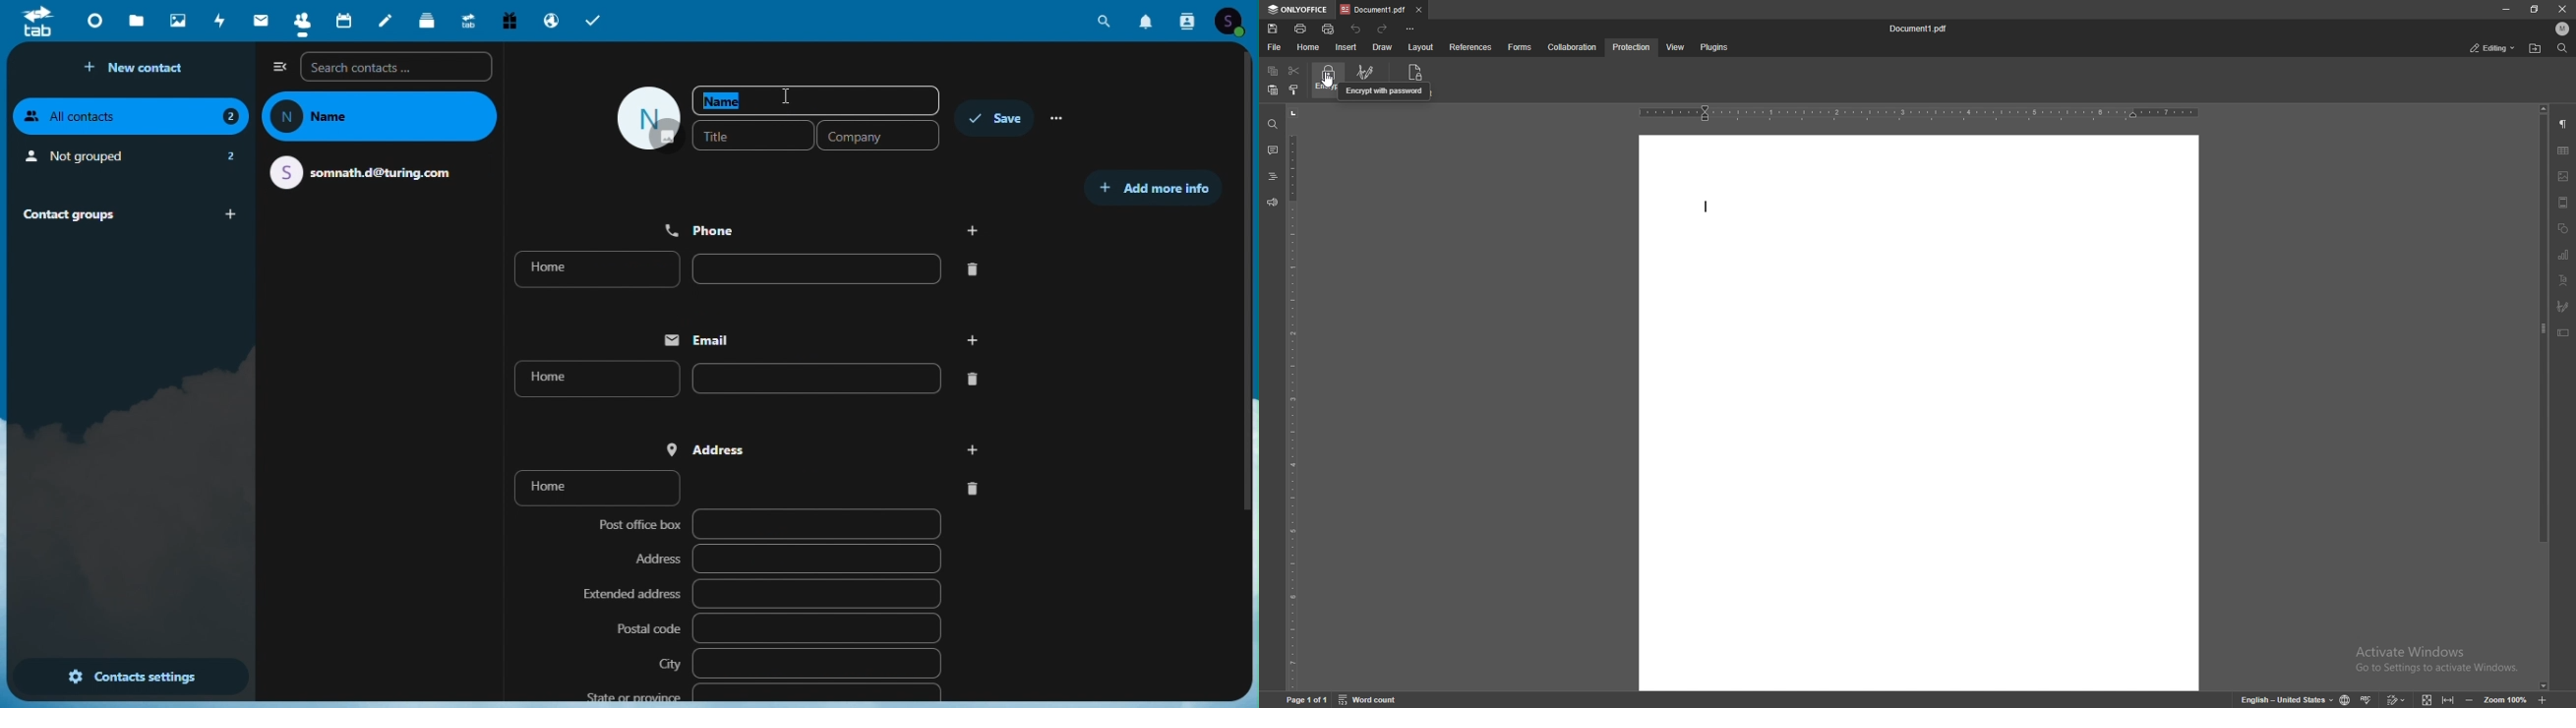 The width and height of the screenshot is (2576, 728). I want to click on Mail, so click(257, 22).